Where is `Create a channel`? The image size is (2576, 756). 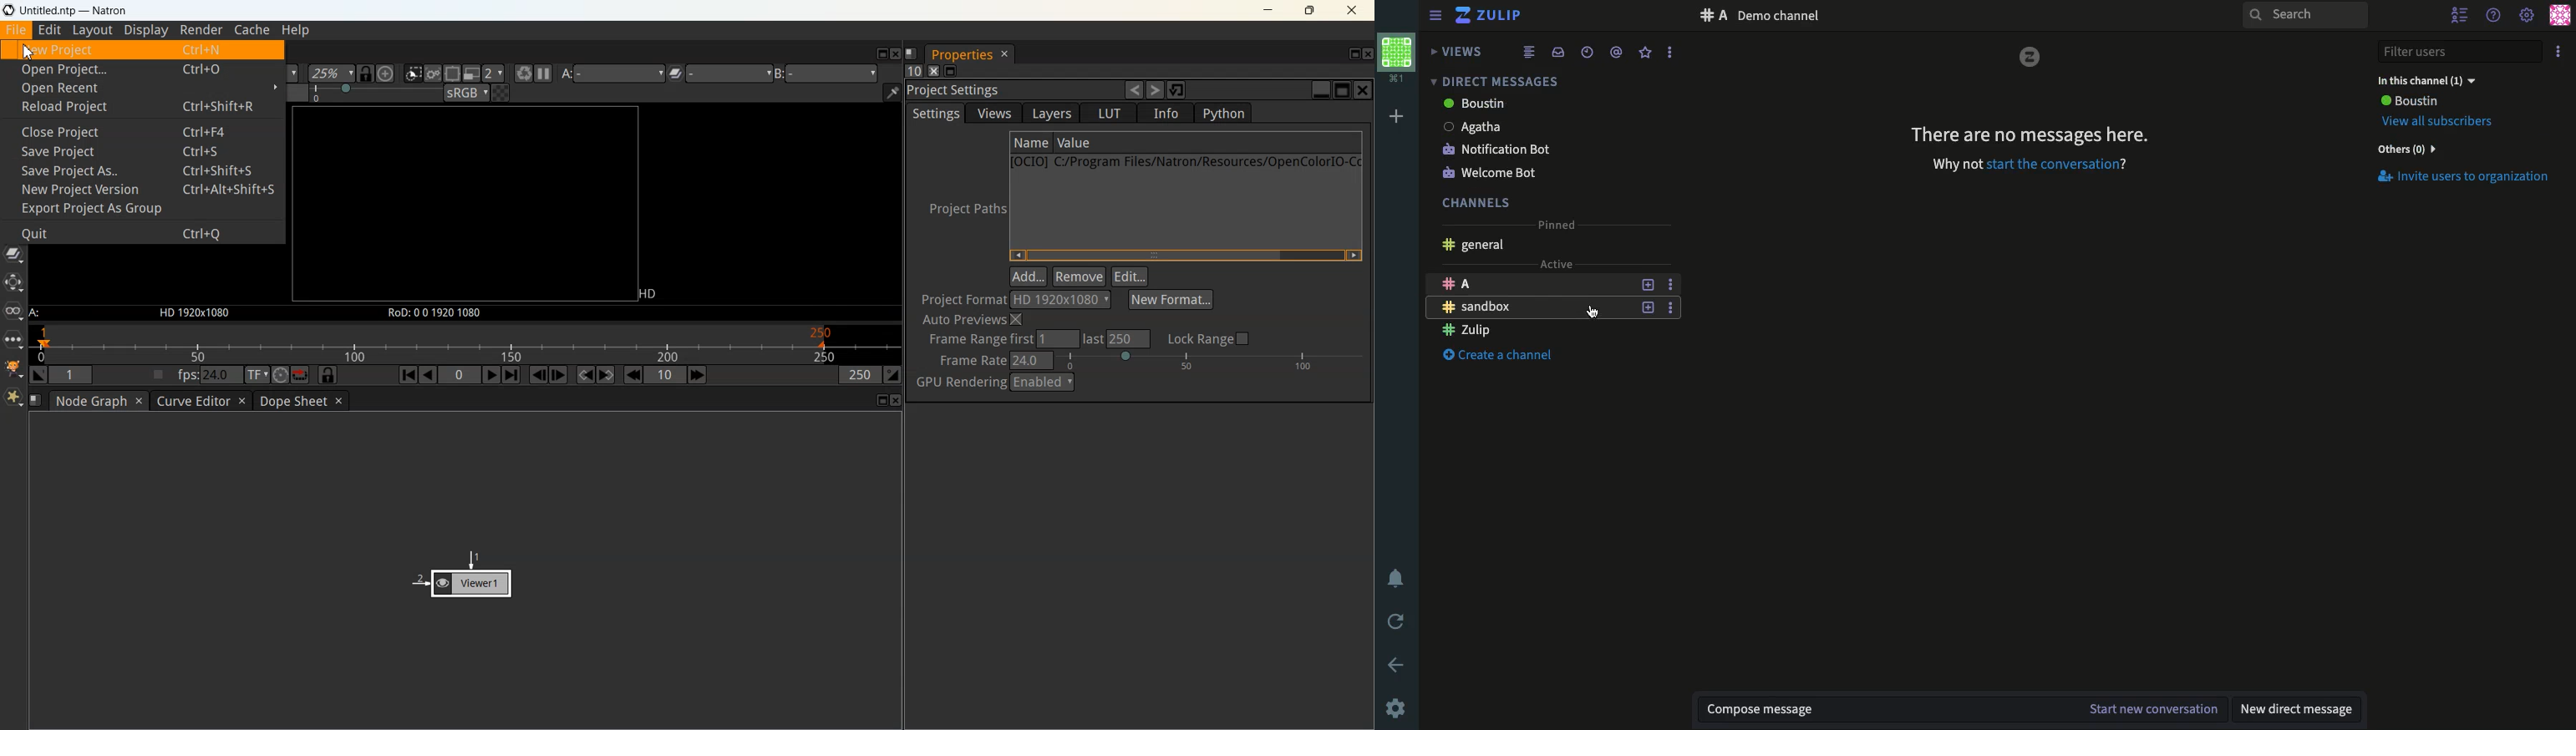
Create a channel is located at coordinates (1500, 357).